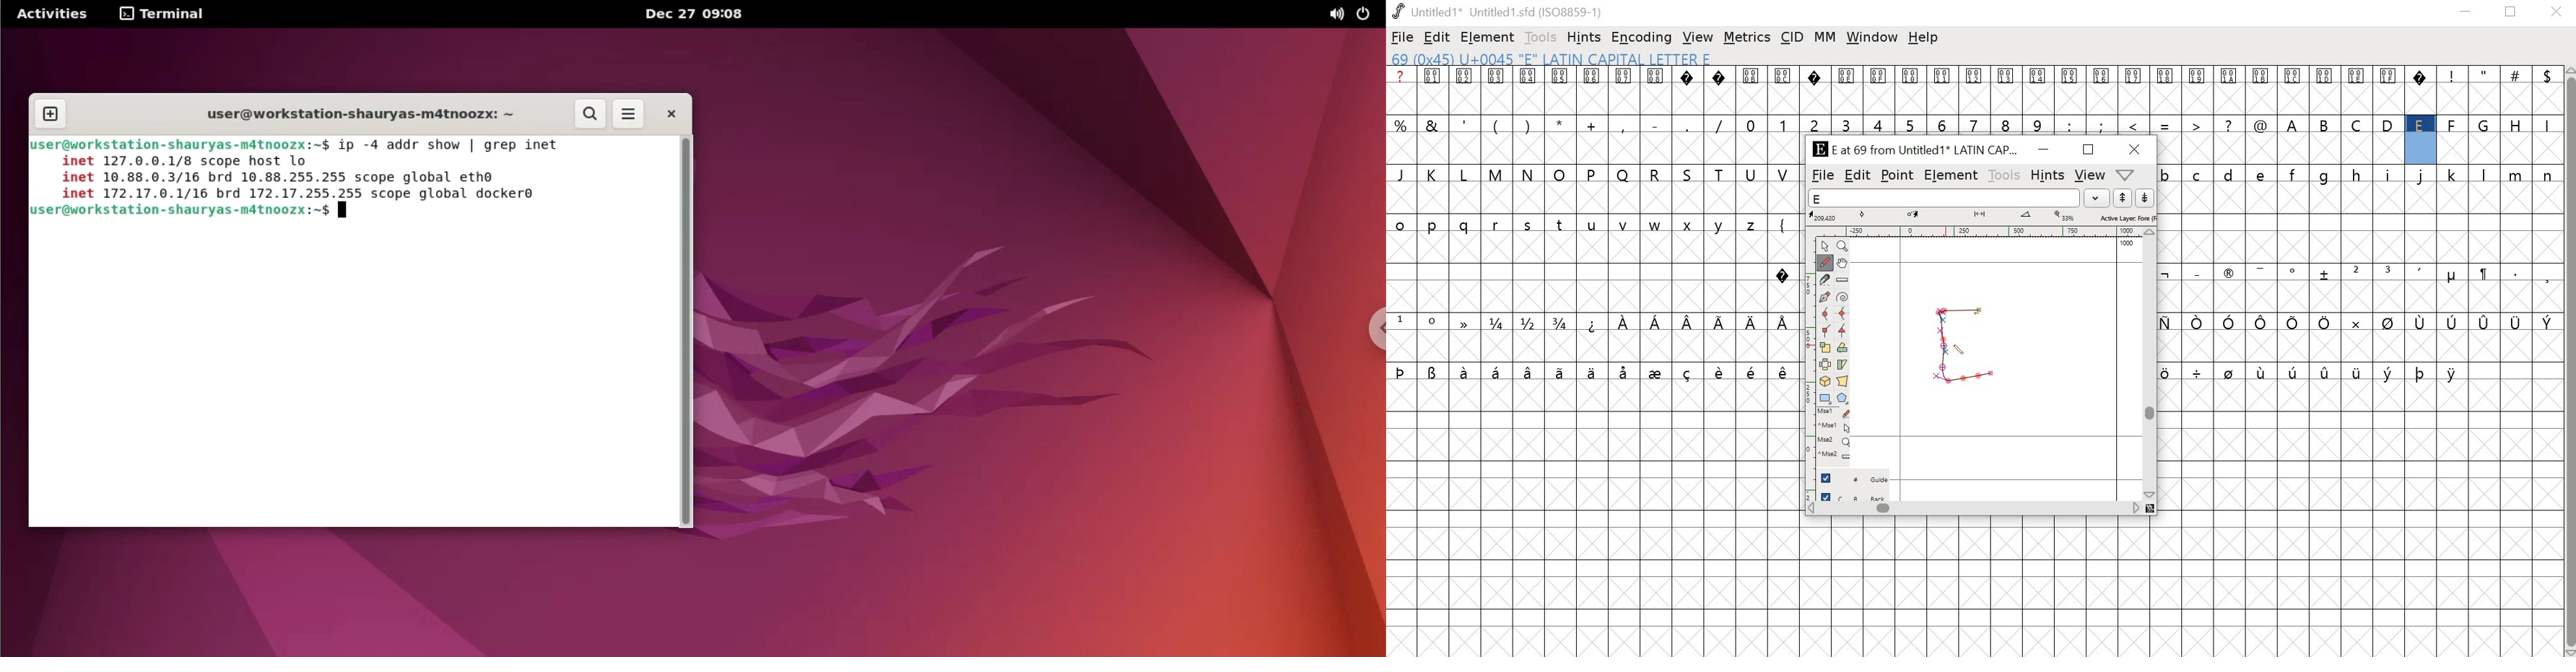 This screenshot has height=672, width=2576. I want to click on file, so click(1402, 38).